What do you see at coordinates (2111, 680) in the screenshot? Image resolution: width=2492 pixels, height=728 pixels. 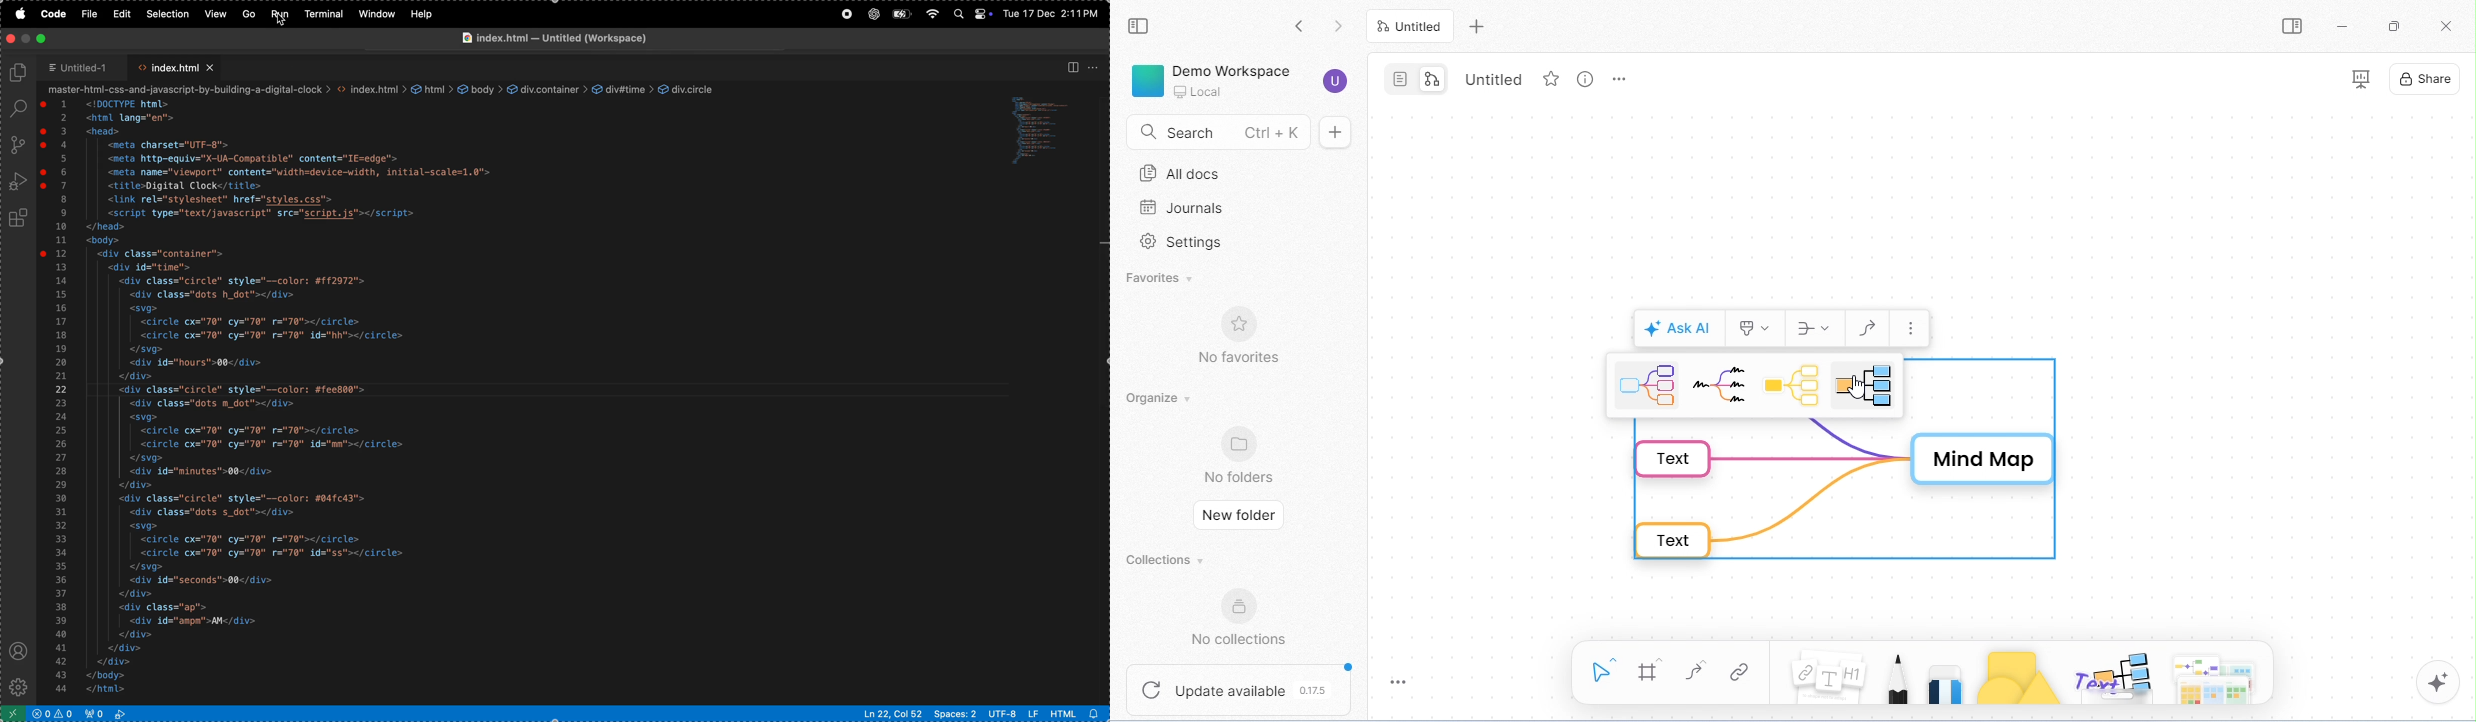 I see `others` at bounding box center [2111, 680].